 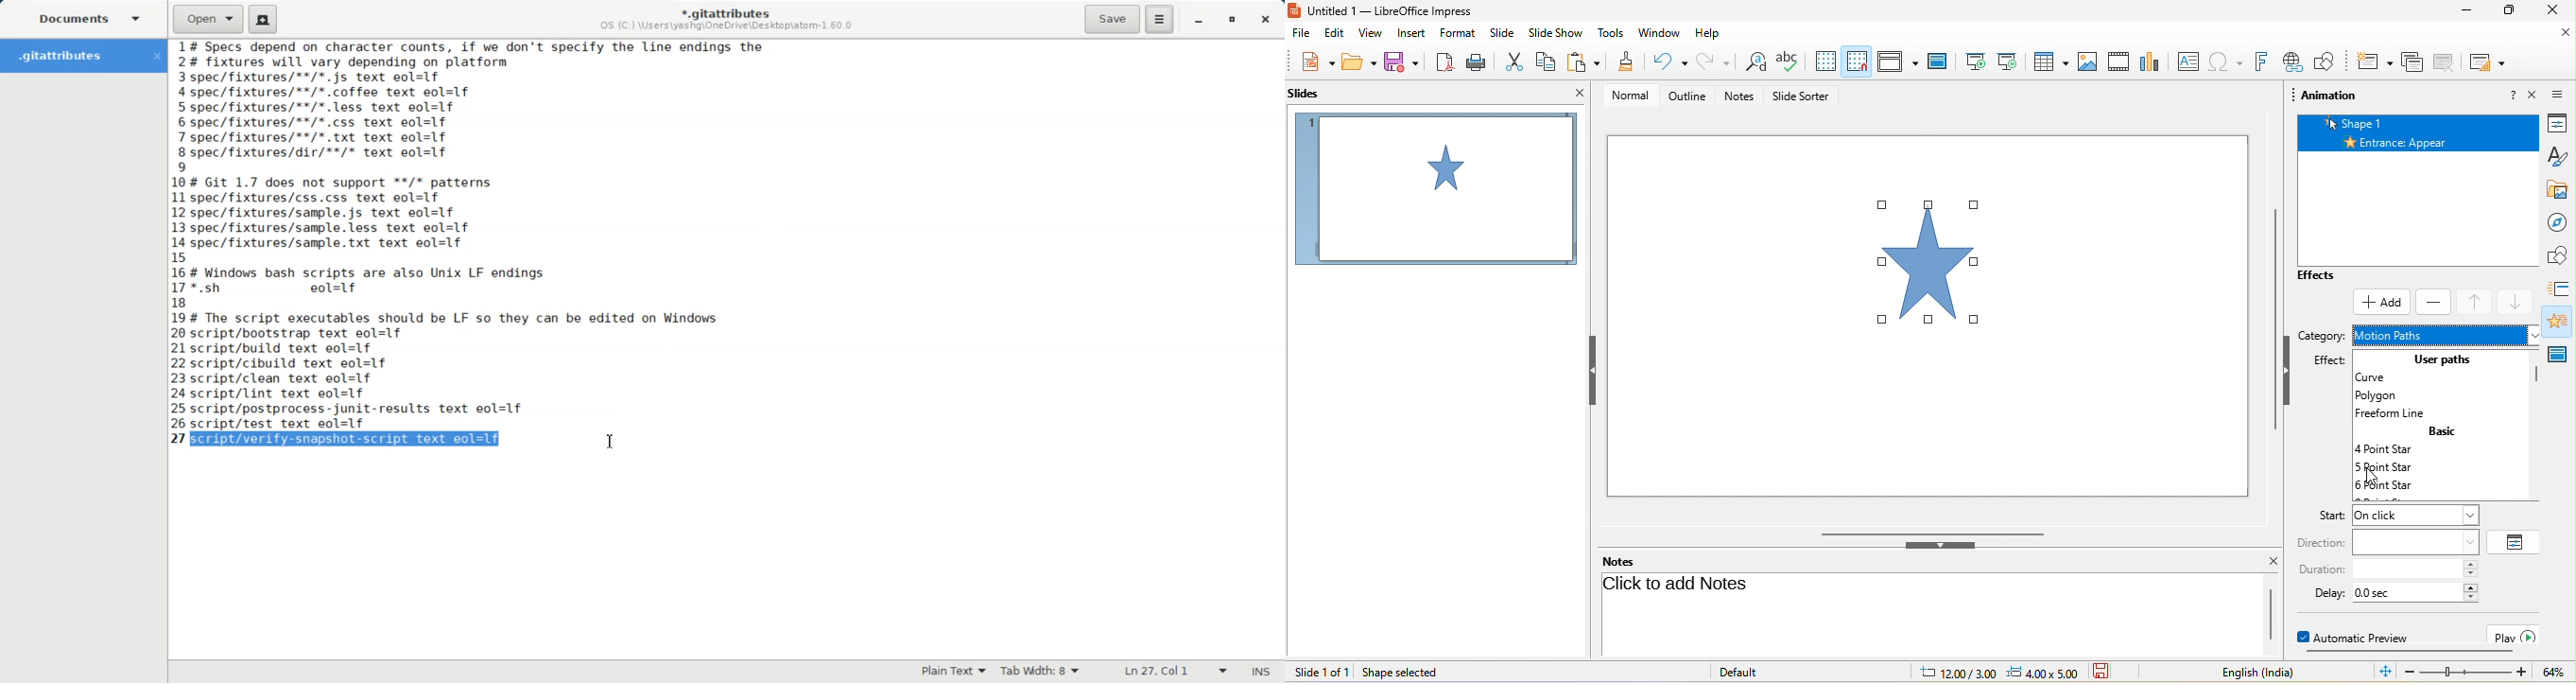 What do you see at coordinates (2288, 375) in the screenshot?
I see `hide` at bounding box center [2288, 375].